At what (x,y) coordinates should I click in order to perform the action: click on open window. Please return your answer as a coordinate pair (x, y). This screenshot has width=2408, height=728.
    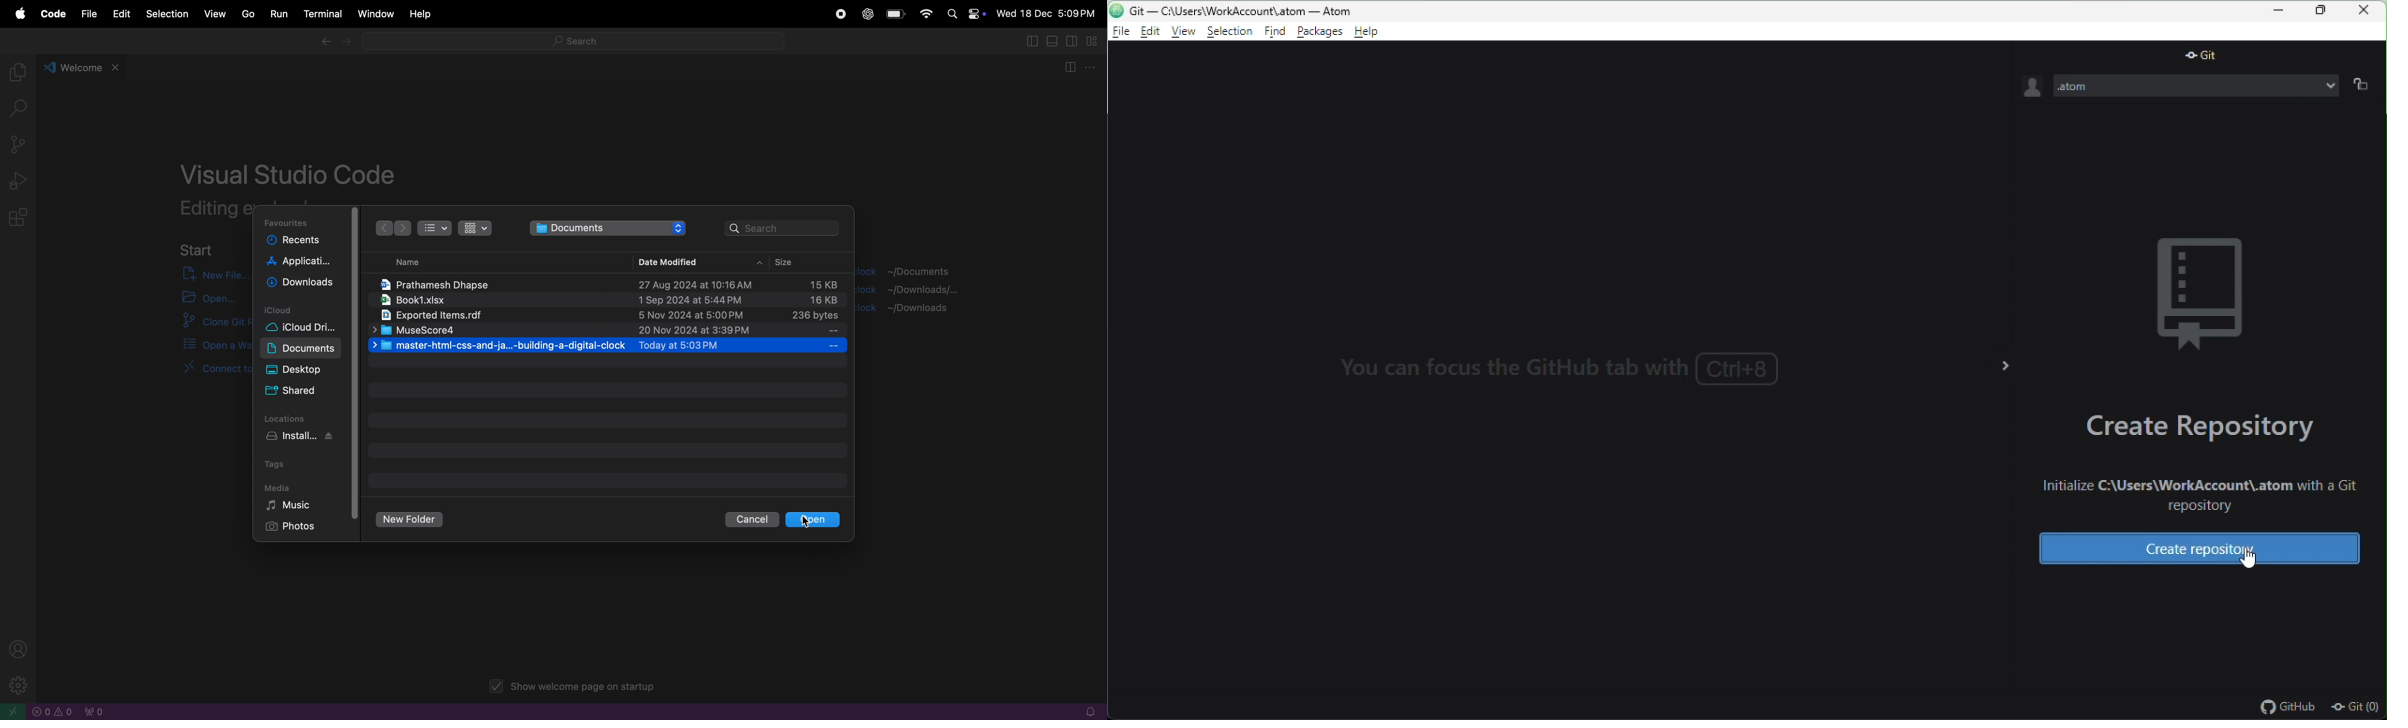
    Looking at the image, I should click on (14, 711).